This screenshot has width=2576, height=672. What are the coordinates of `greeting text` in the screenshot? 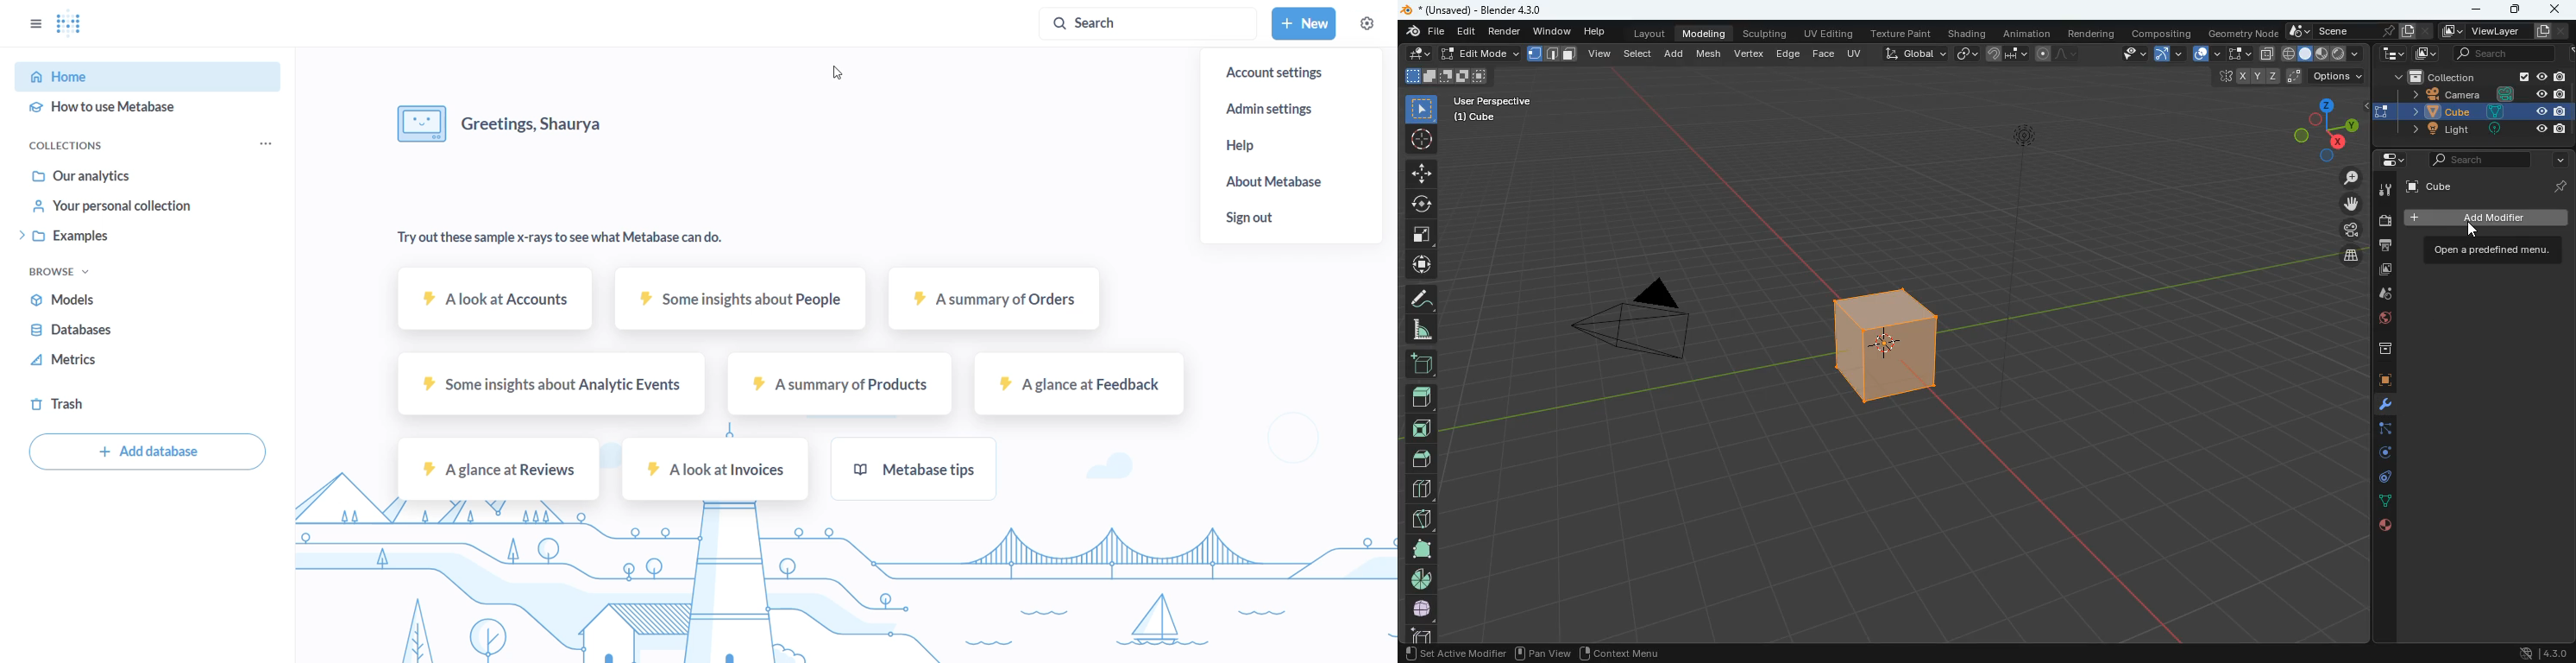 It's located at (545, 125).